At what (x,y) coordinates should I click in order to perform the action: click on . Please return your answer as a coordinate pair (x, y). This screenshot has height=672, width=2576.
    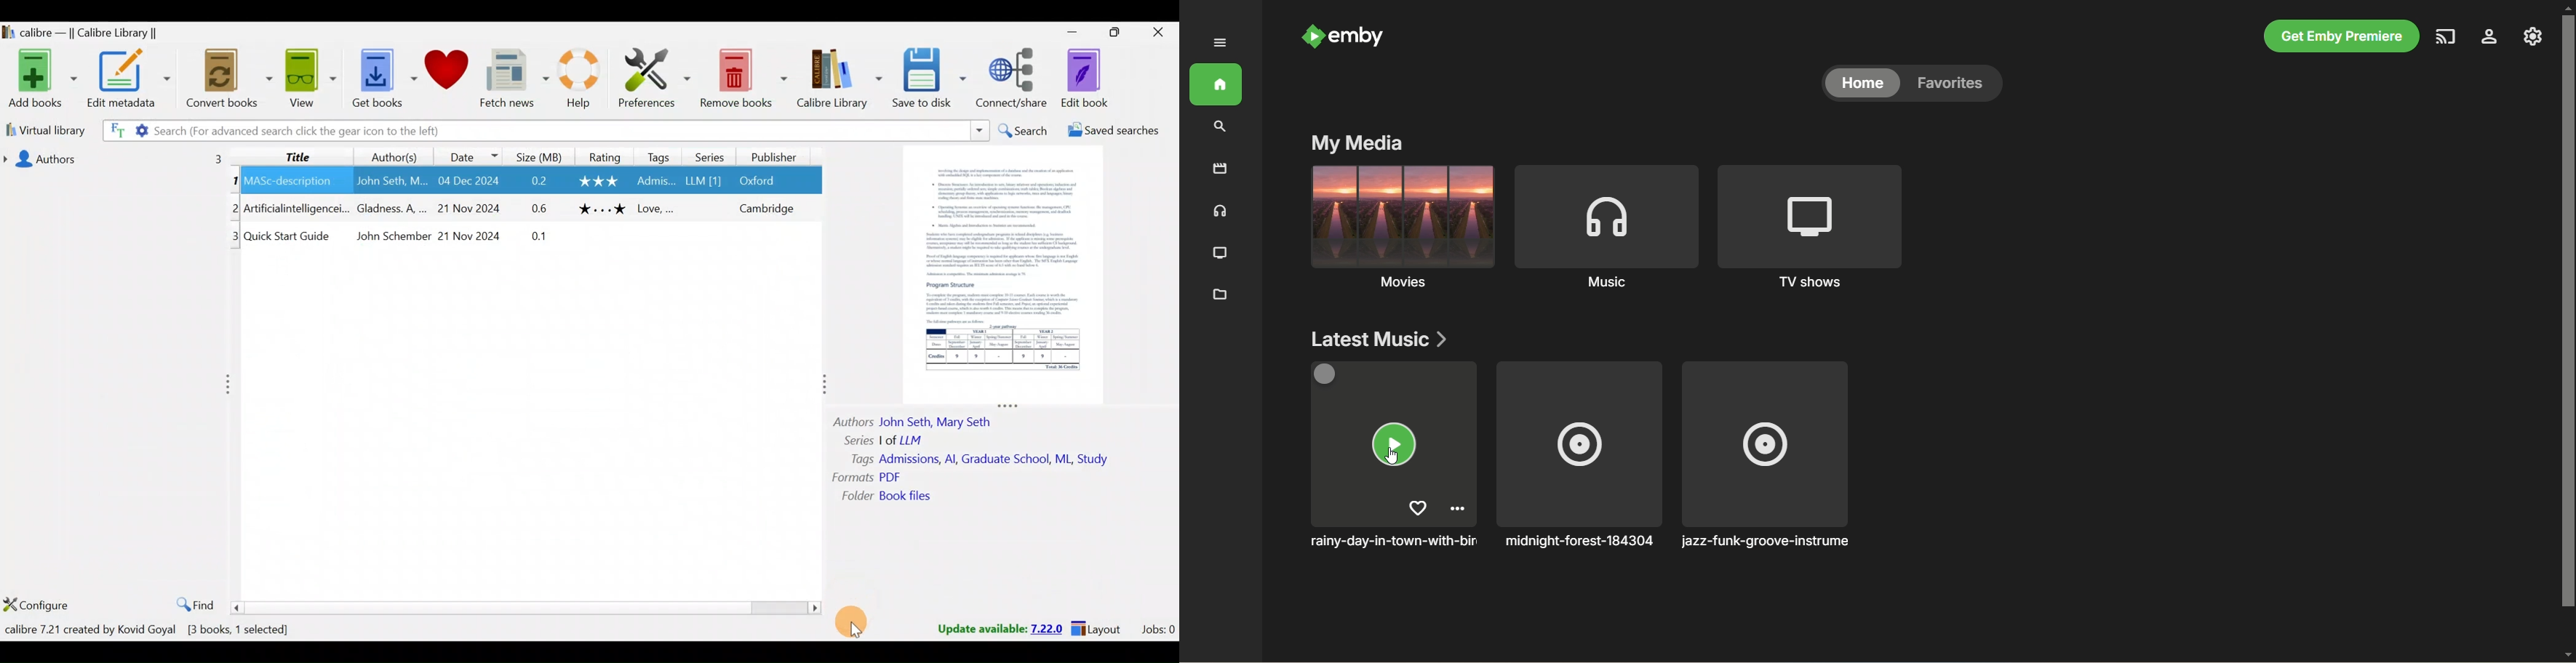
    Looking at the image, I should click on (769, 208).